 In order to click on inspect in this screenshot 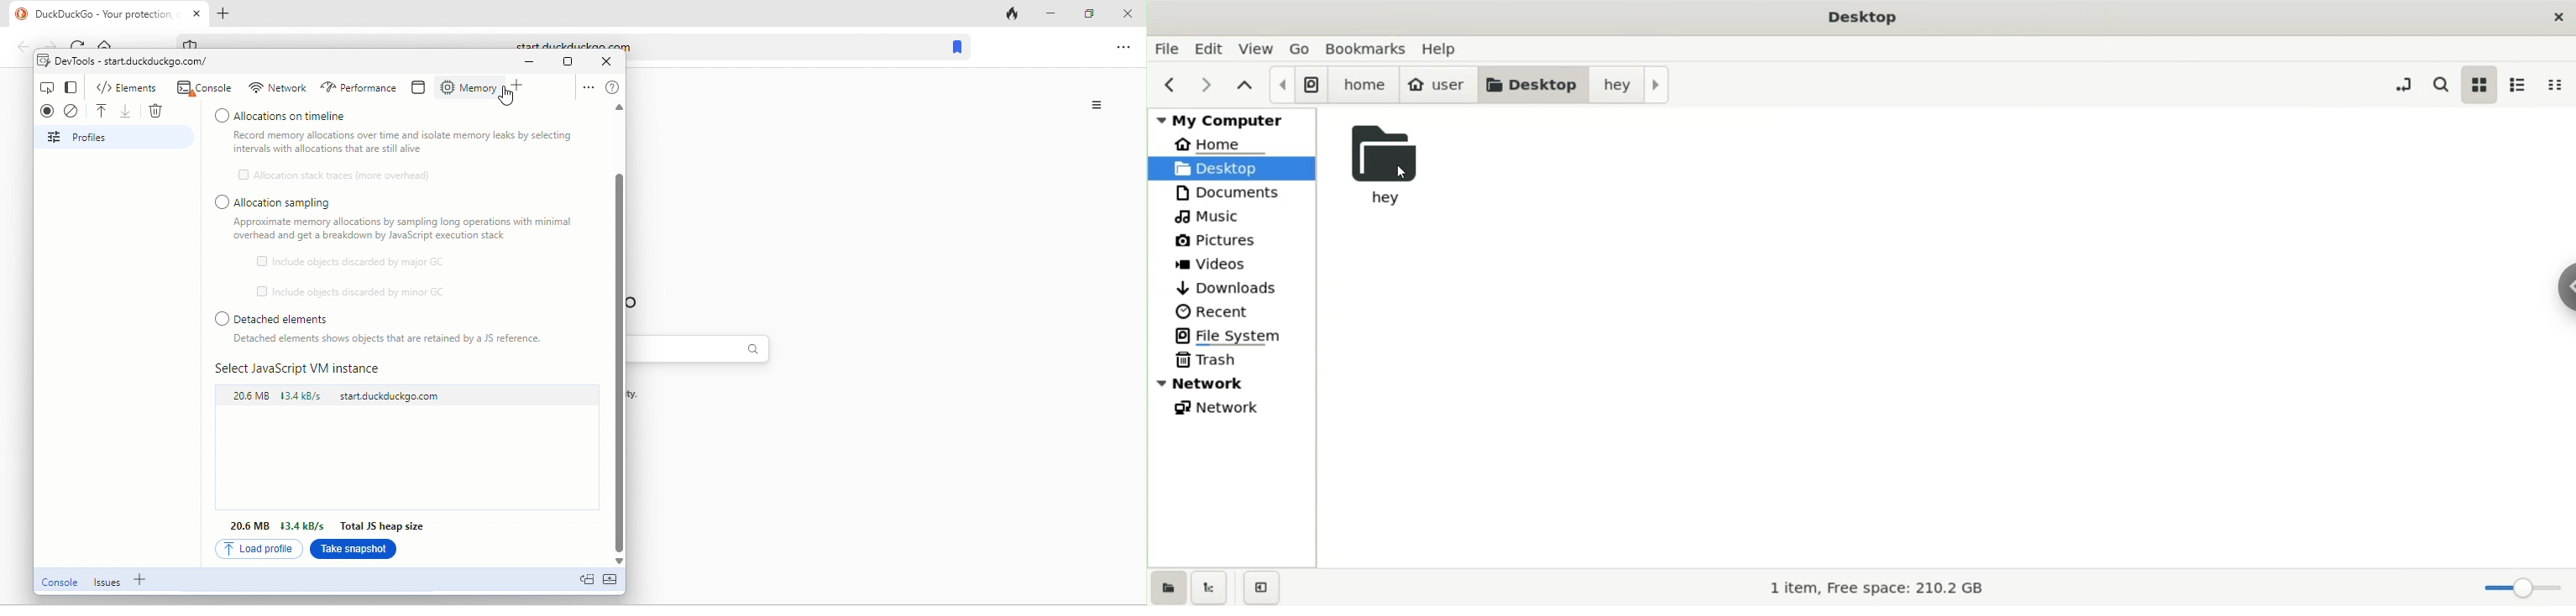, I will do `click(50, 88)`.